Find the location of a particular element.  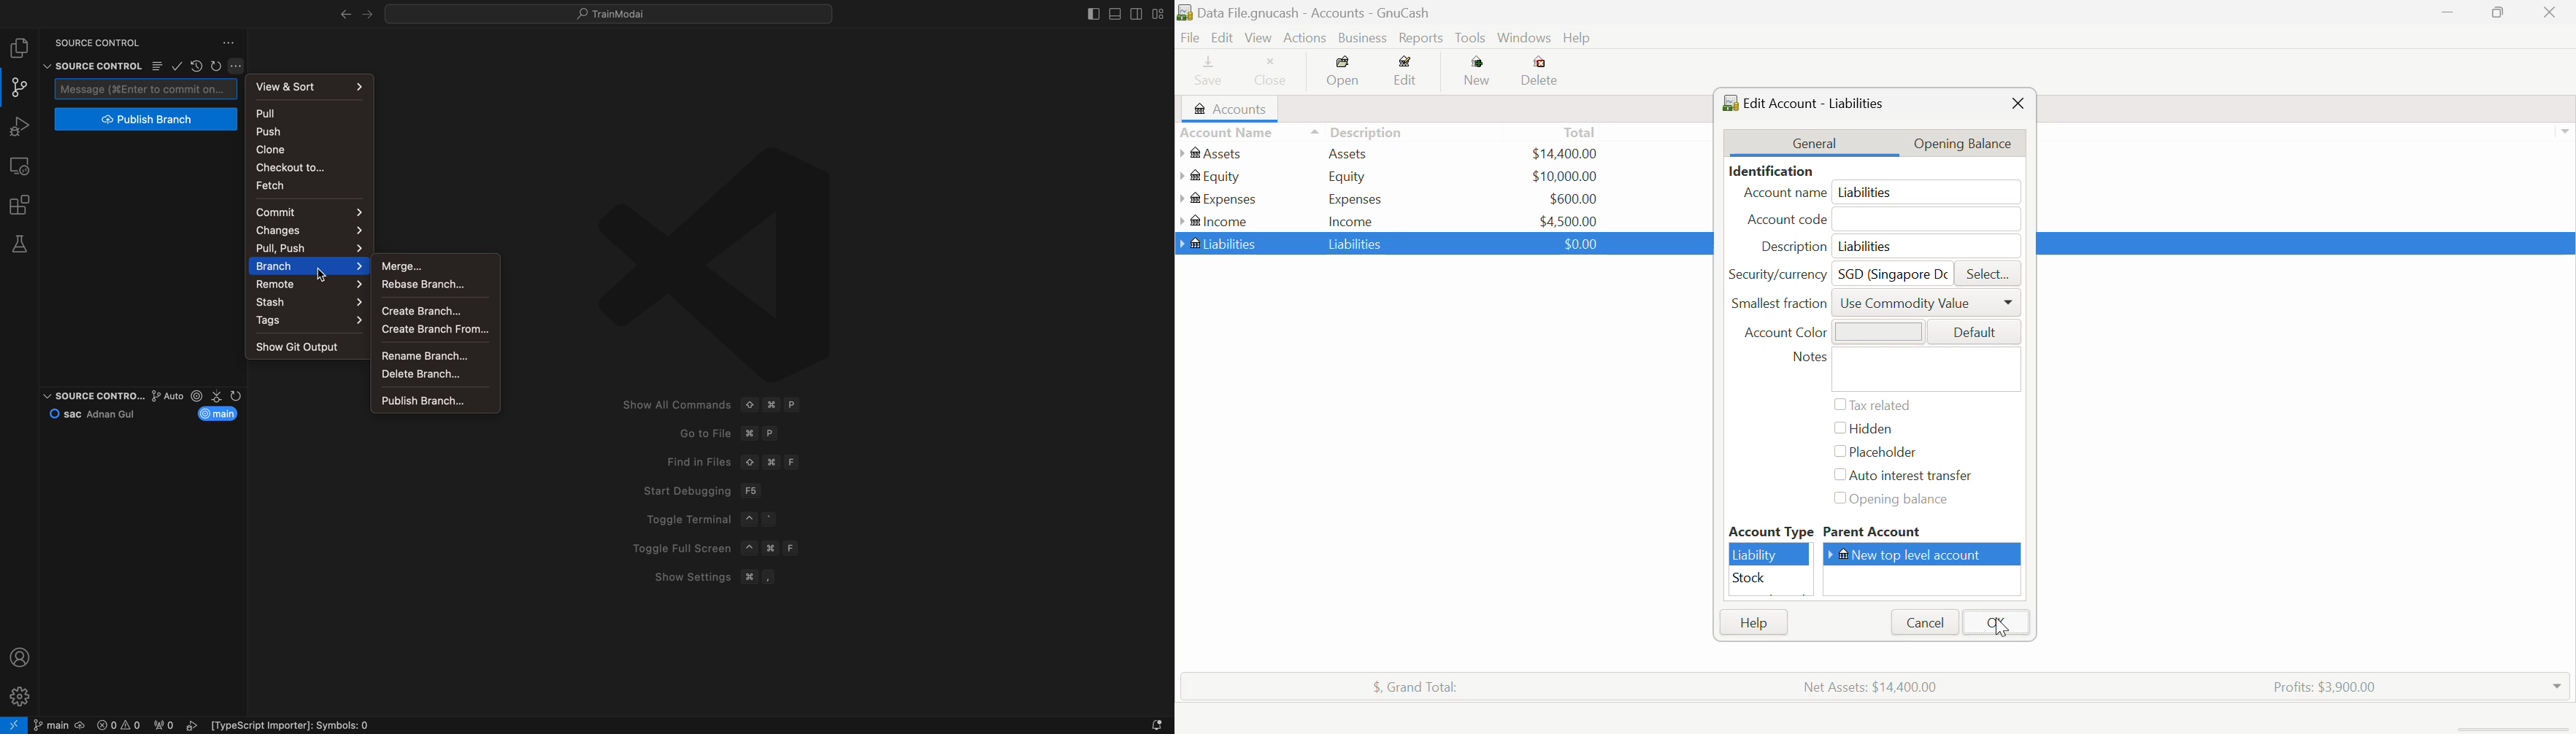

welcome screen is located at coordinates (818, 374).